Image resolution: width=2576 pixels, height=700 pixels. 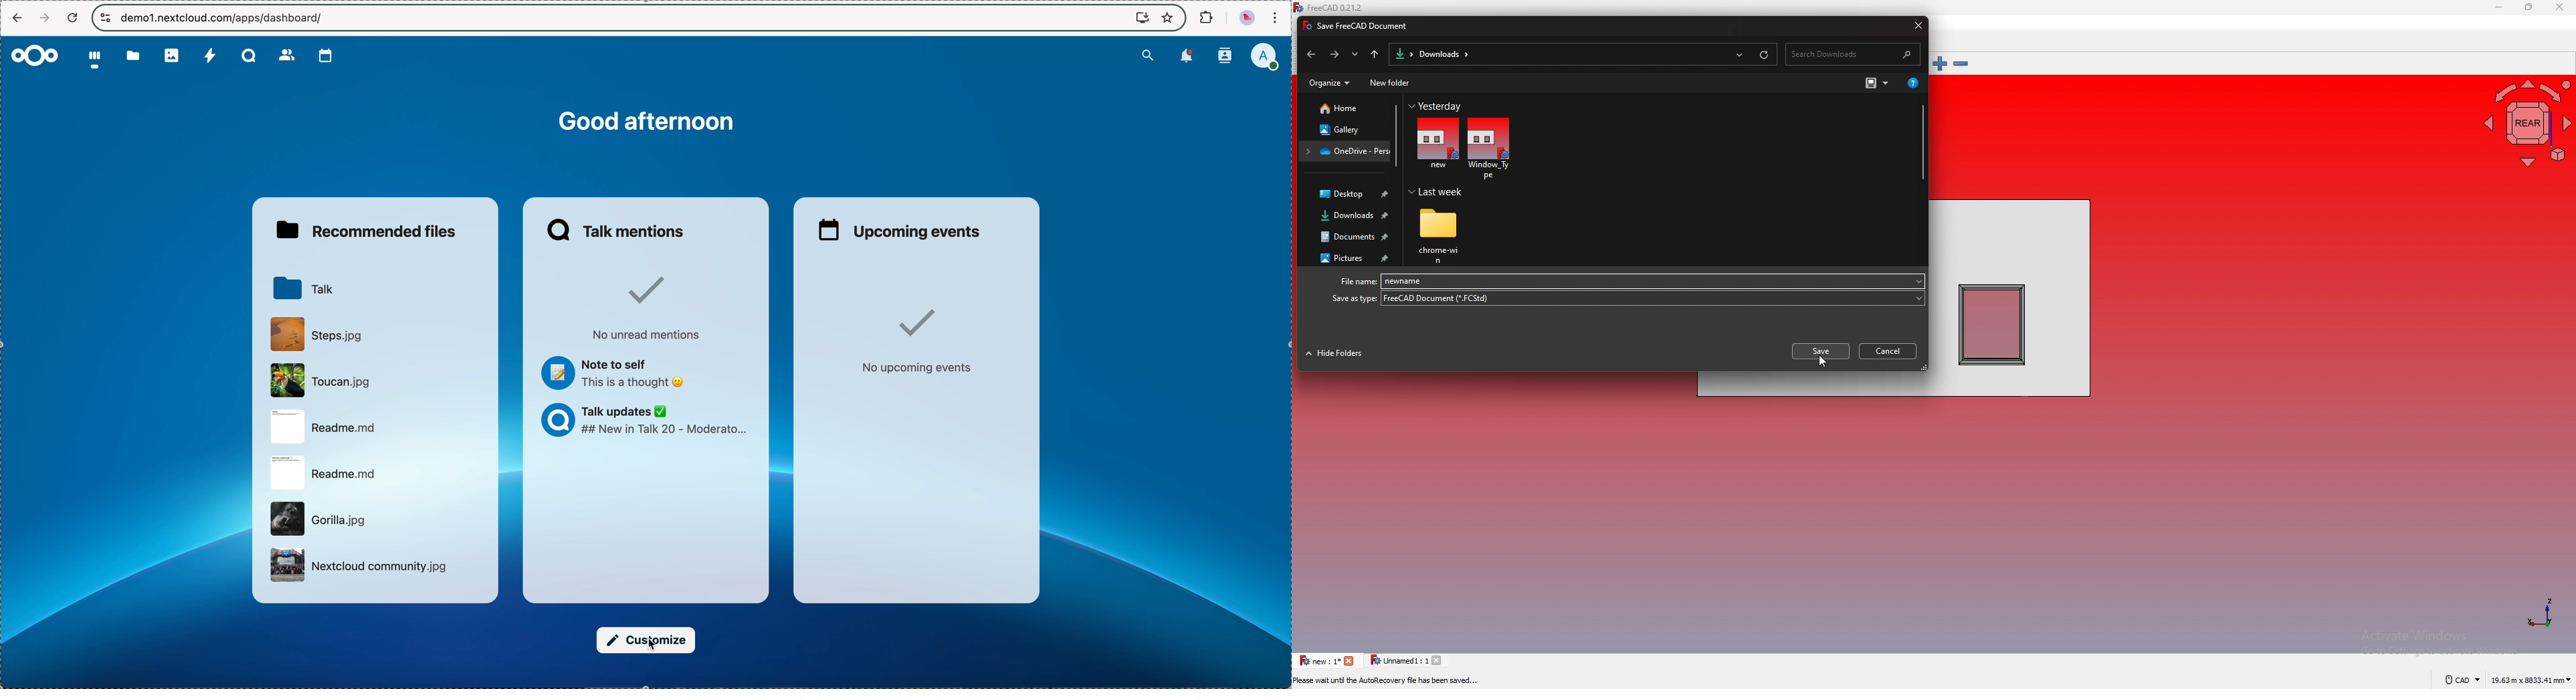 What do you see at coordinates (1246, 20) in the screenshot?
I see `profile picture` at bounding box center [1246, 20].